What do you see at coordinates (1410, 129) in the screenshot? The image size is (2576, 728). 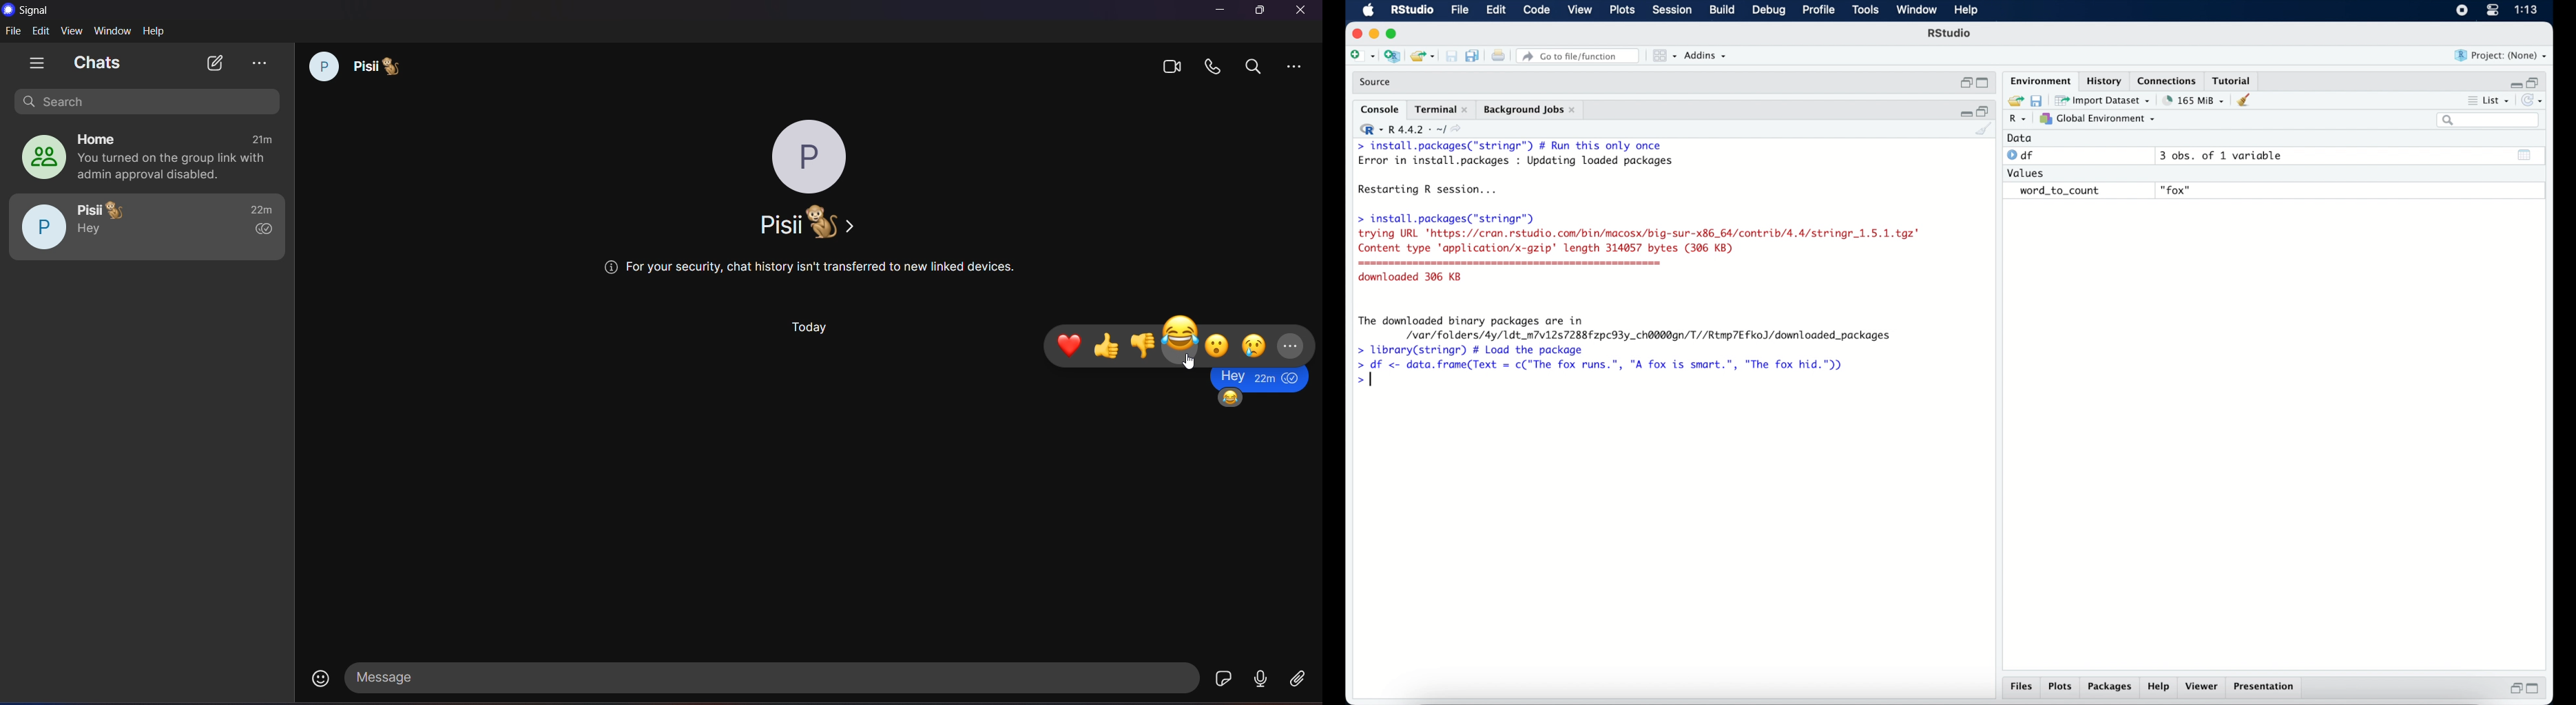 I see `R 4.4.2` at bounding box center [1410, 129].